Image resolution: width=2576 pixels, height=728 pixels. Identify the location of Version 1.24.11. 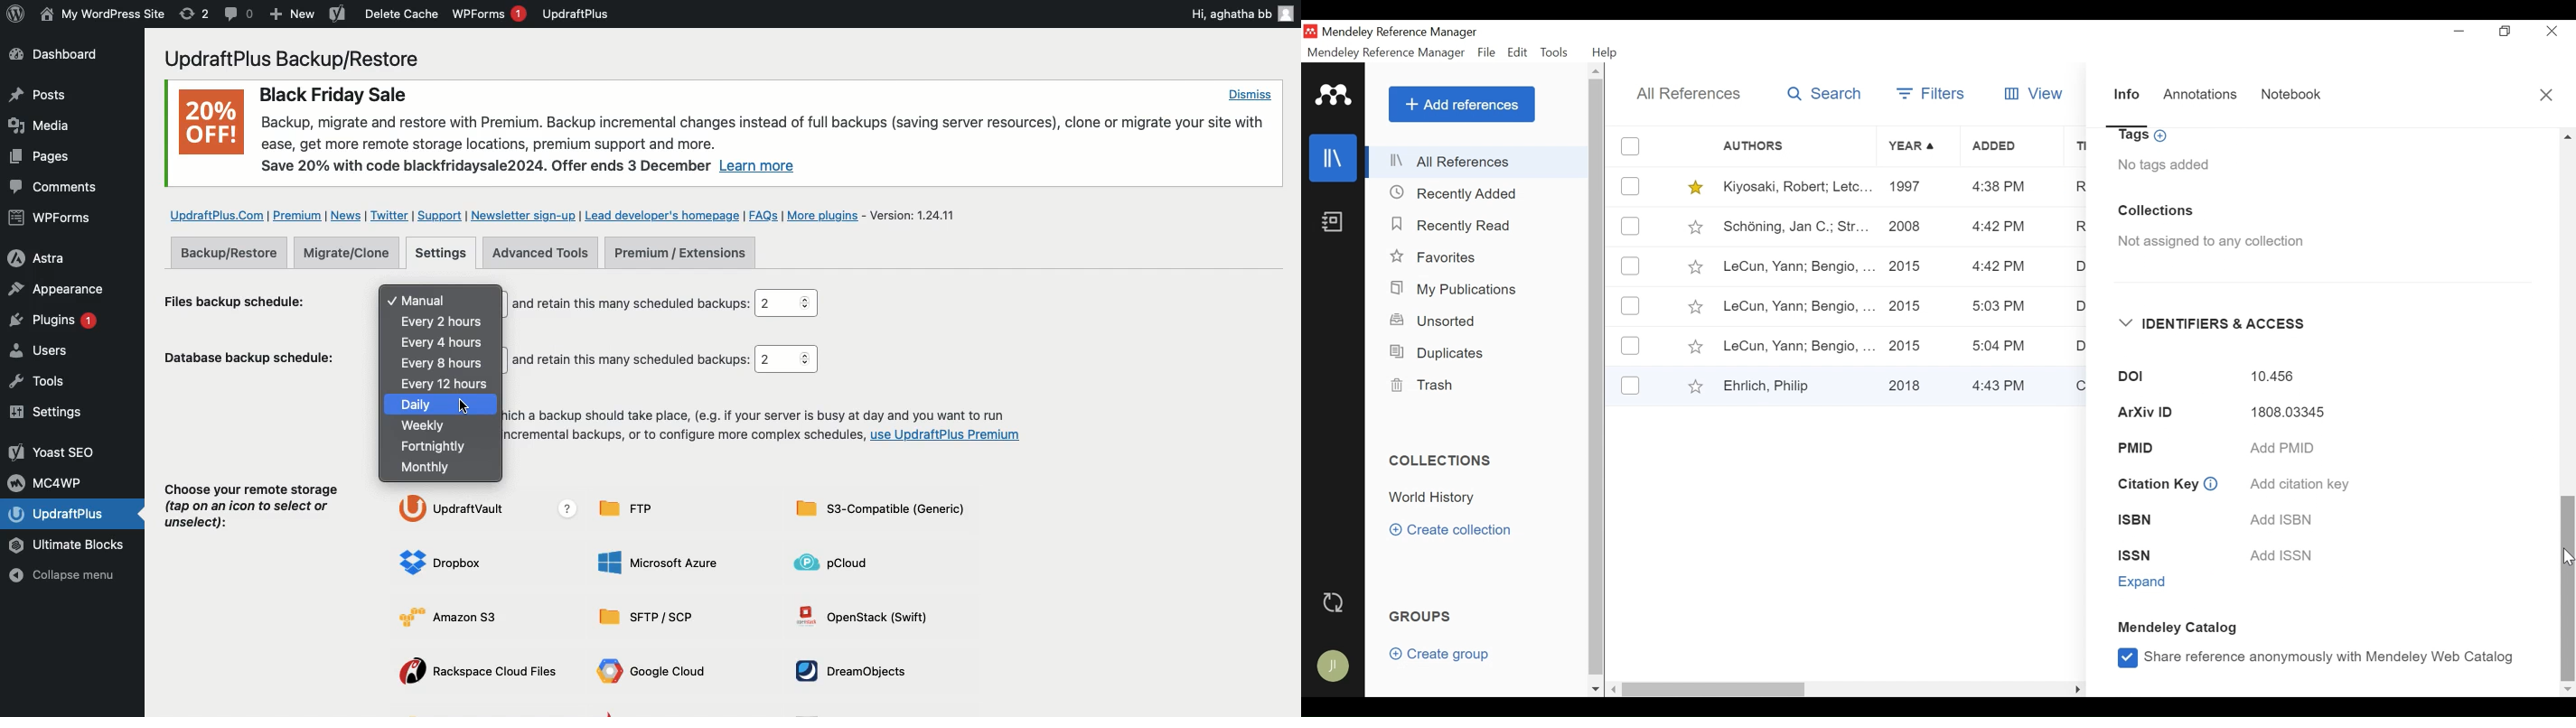
(920, 214).